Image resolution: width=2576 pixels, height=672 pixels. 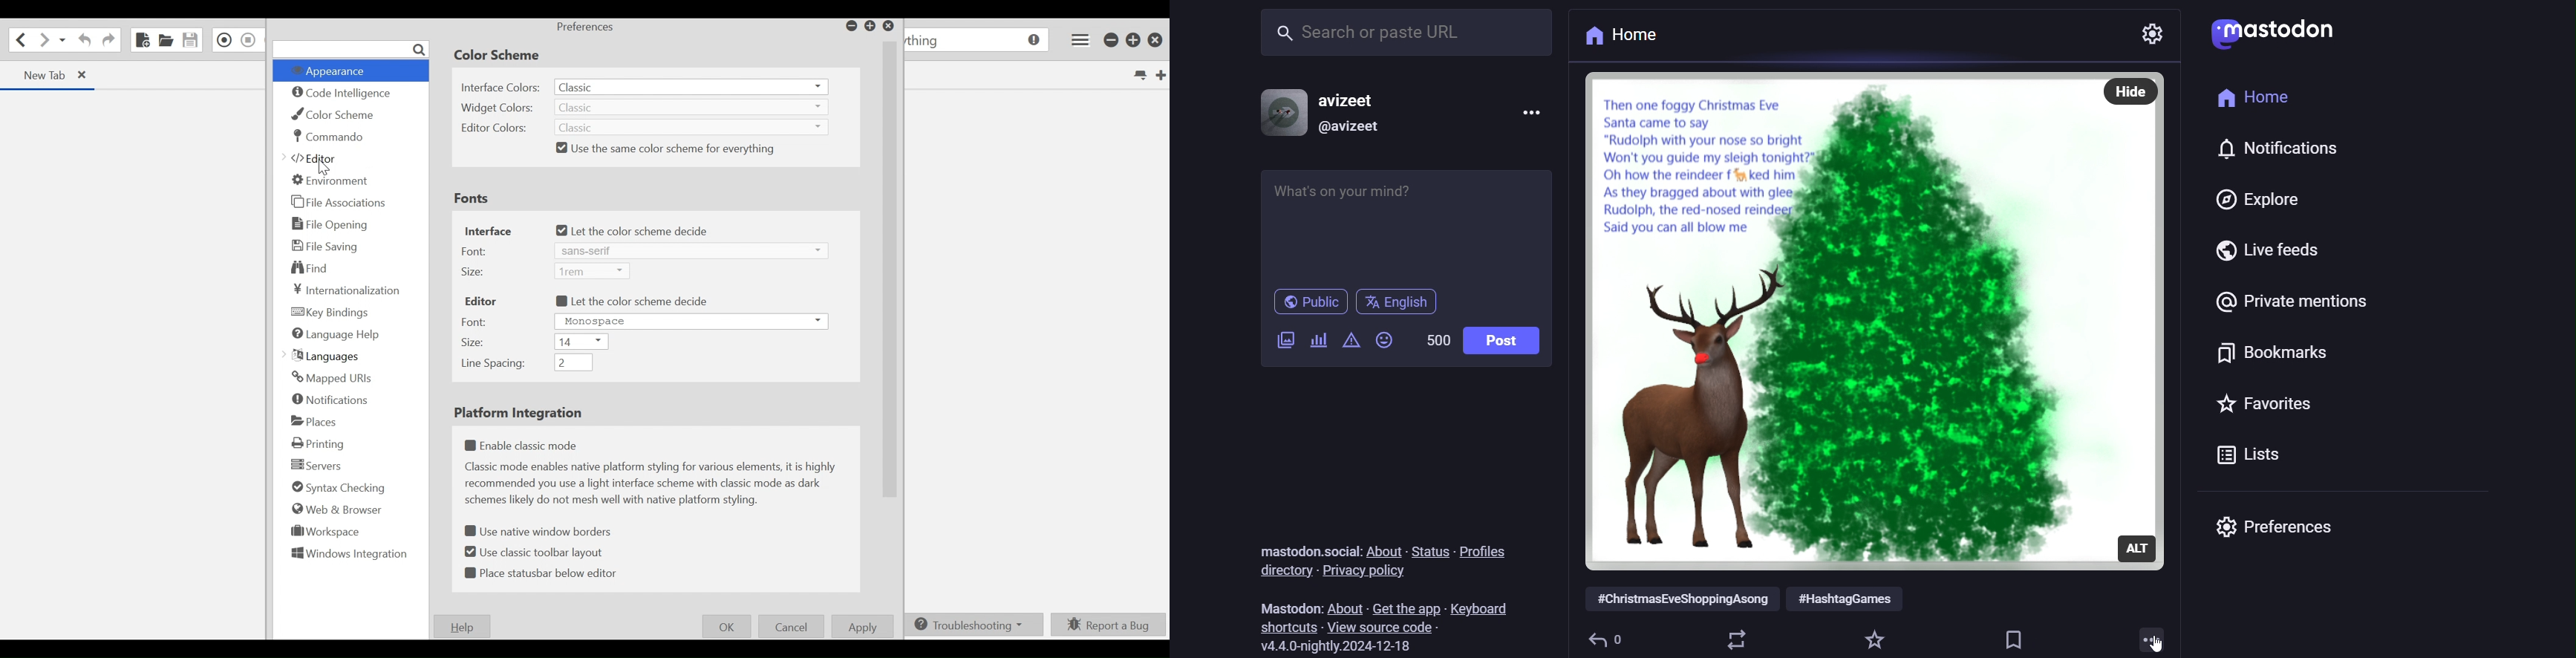 What do you see at coordinates (2250, 199) in the screenshot?
I see `explore` at bounding box center [2250, 199].